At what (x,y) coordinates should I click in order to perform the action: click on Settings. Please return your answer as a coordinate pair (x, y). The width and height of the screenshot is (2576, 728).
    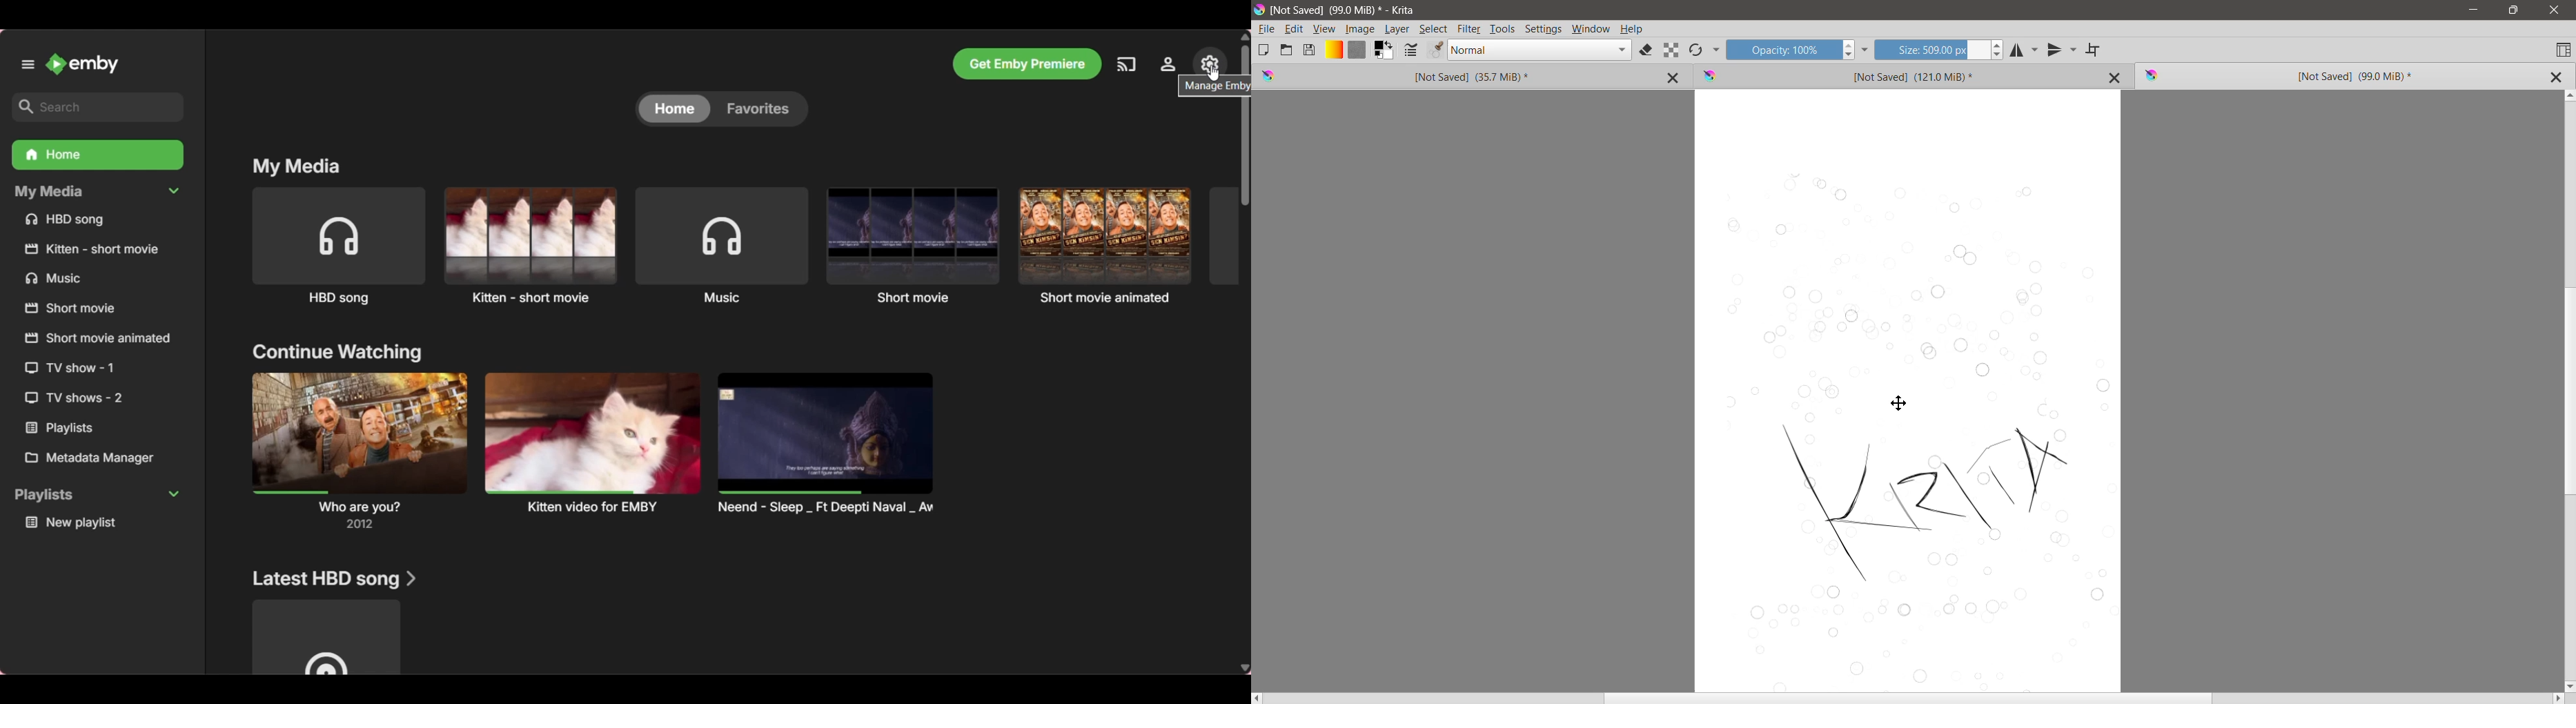
    Looking at the image, I should click on (1544, 30).